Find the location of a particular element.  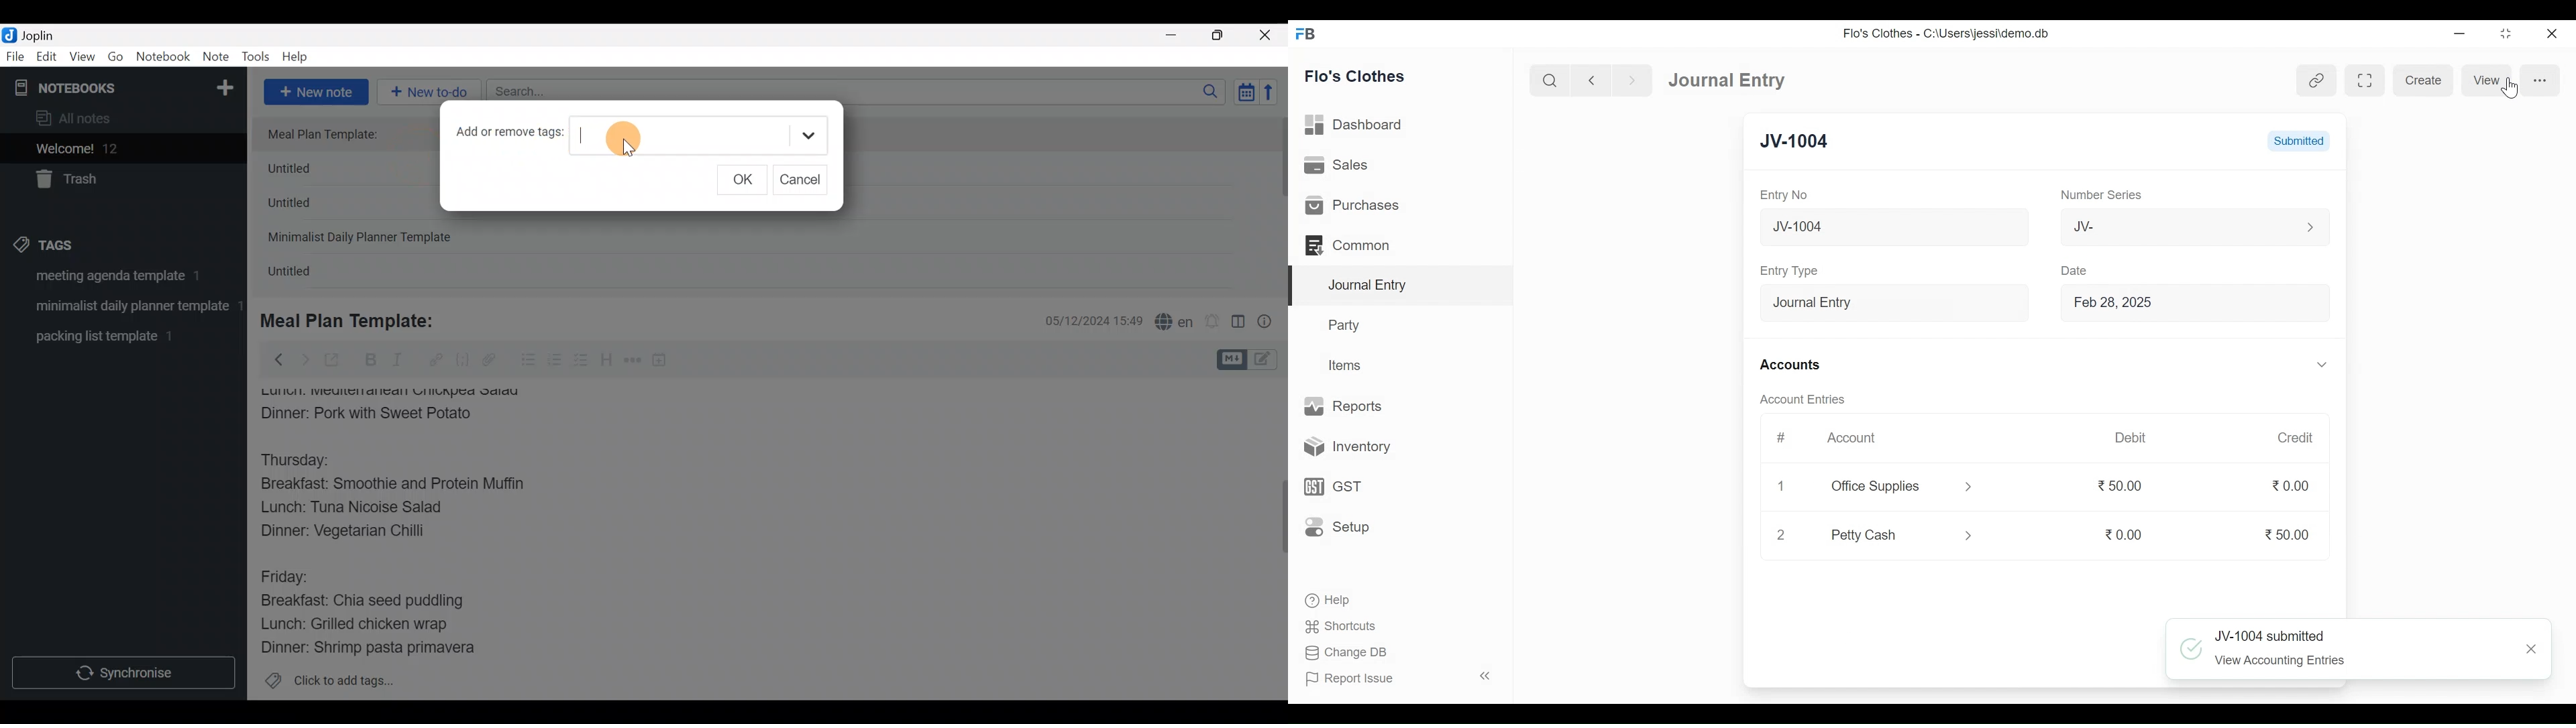

Friday: is located at coordinates (288, 575).